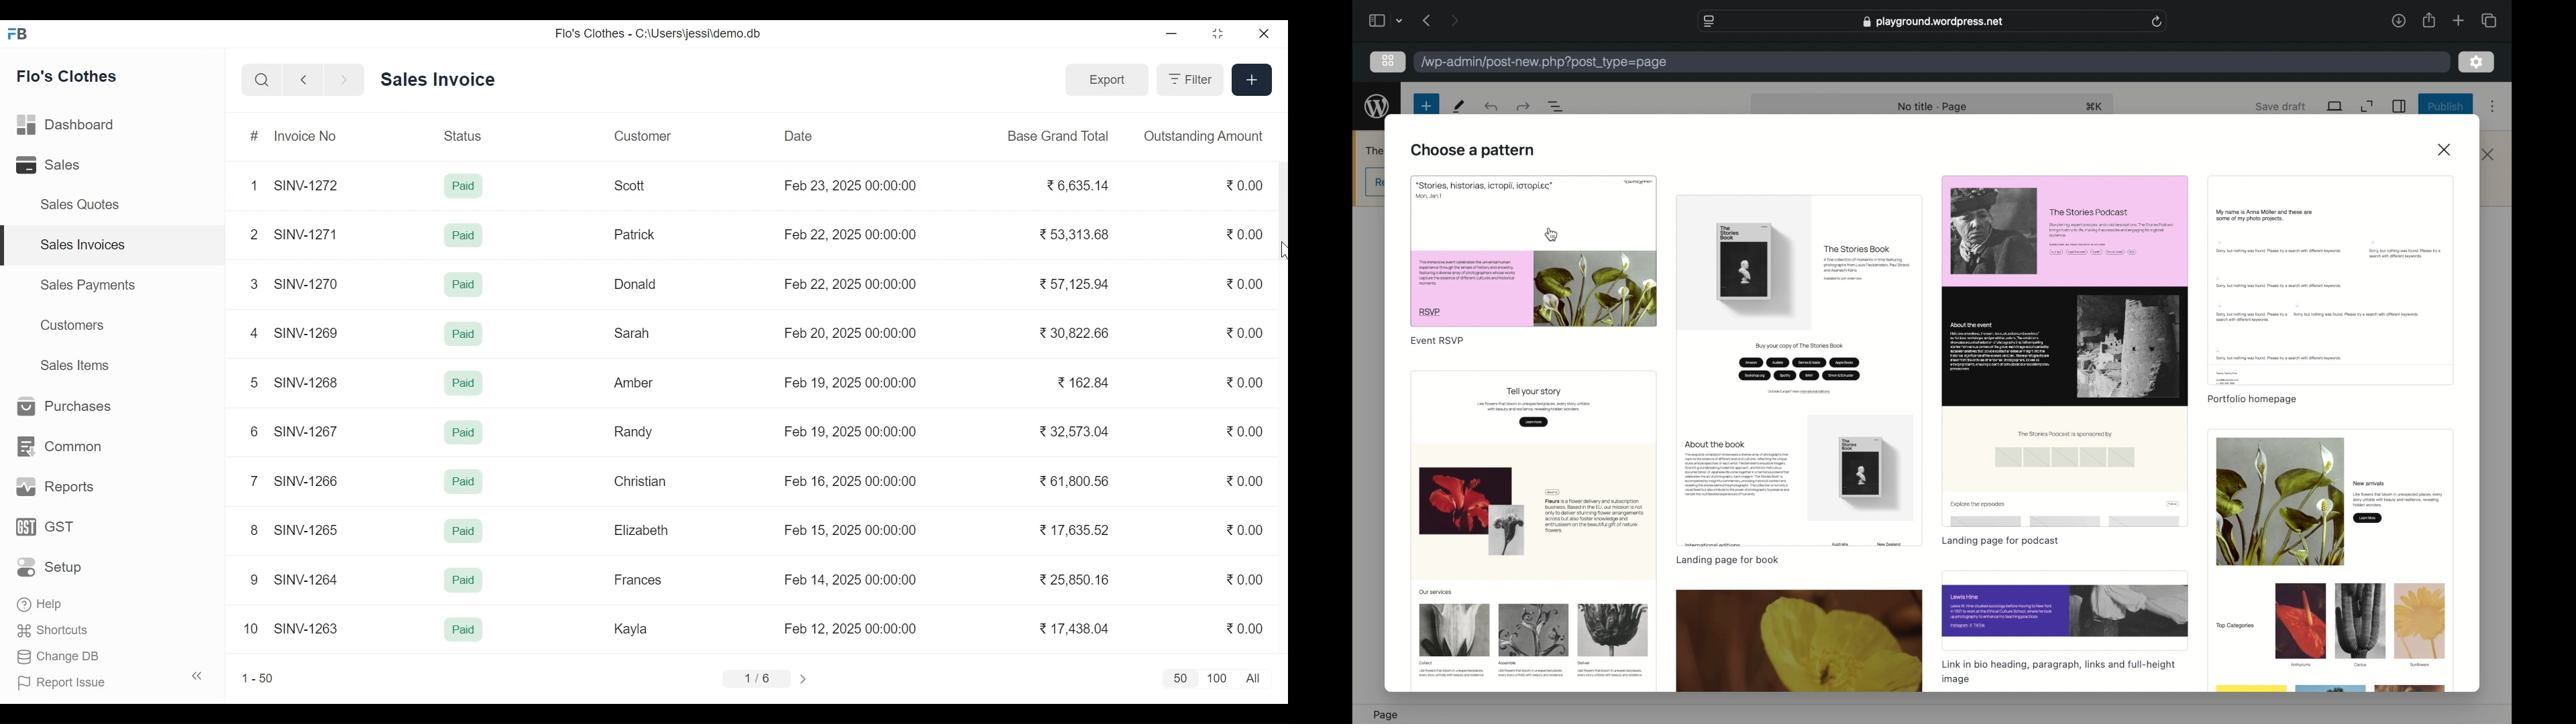 This screenshot has width=2576, height=728. I want to click on landing page for podcast, so click(2000, 540).